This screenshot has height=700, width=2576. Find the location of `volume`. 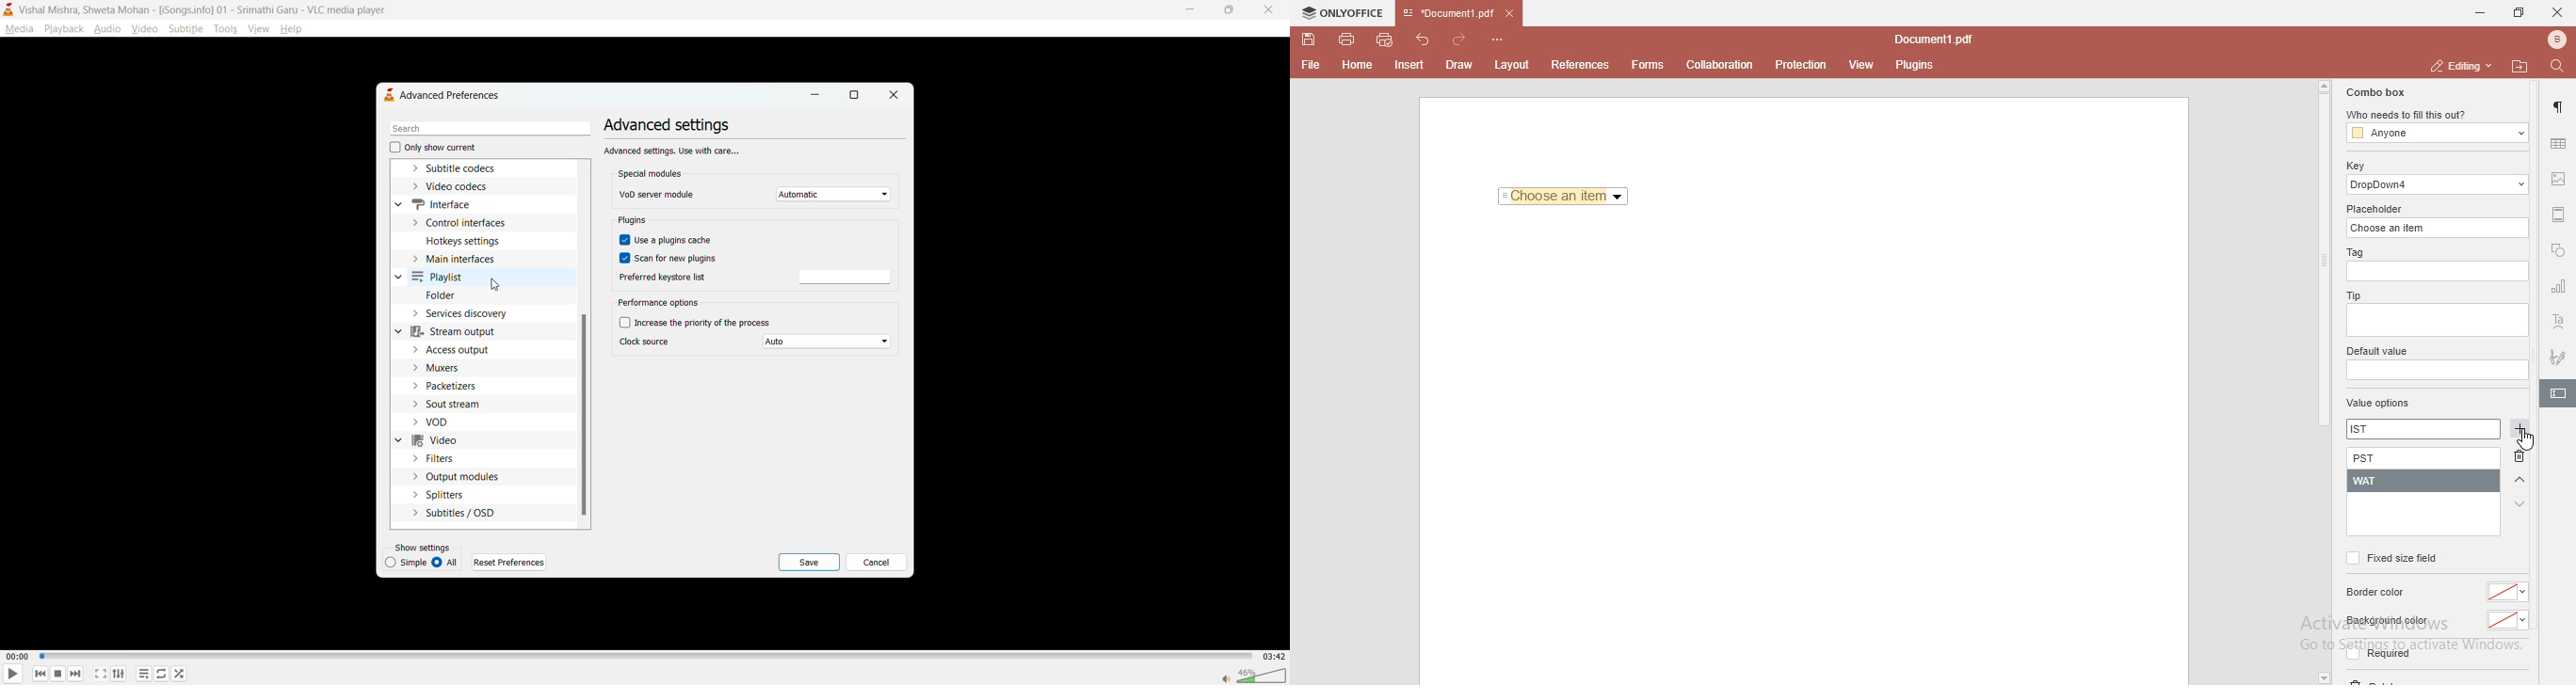

volume is located at coordinates (1254, 674).